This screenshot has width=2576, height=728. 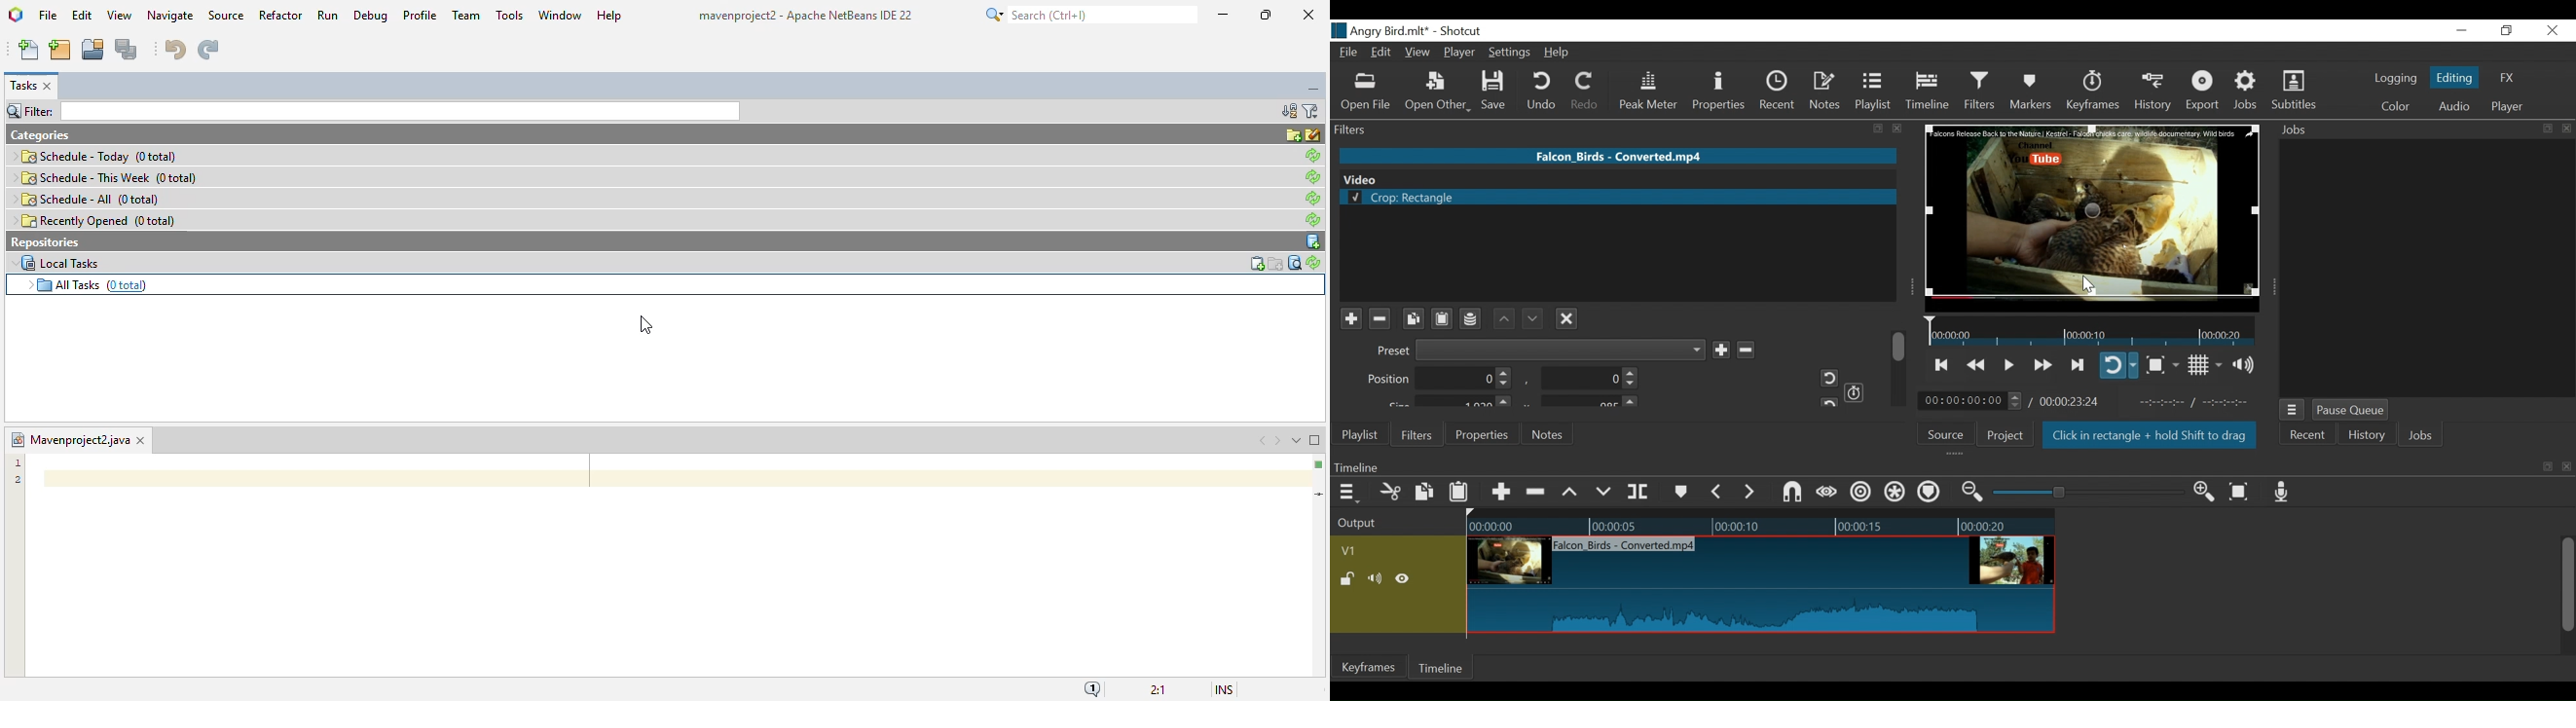 I want to click on Project, so click(x=2006, y=435).